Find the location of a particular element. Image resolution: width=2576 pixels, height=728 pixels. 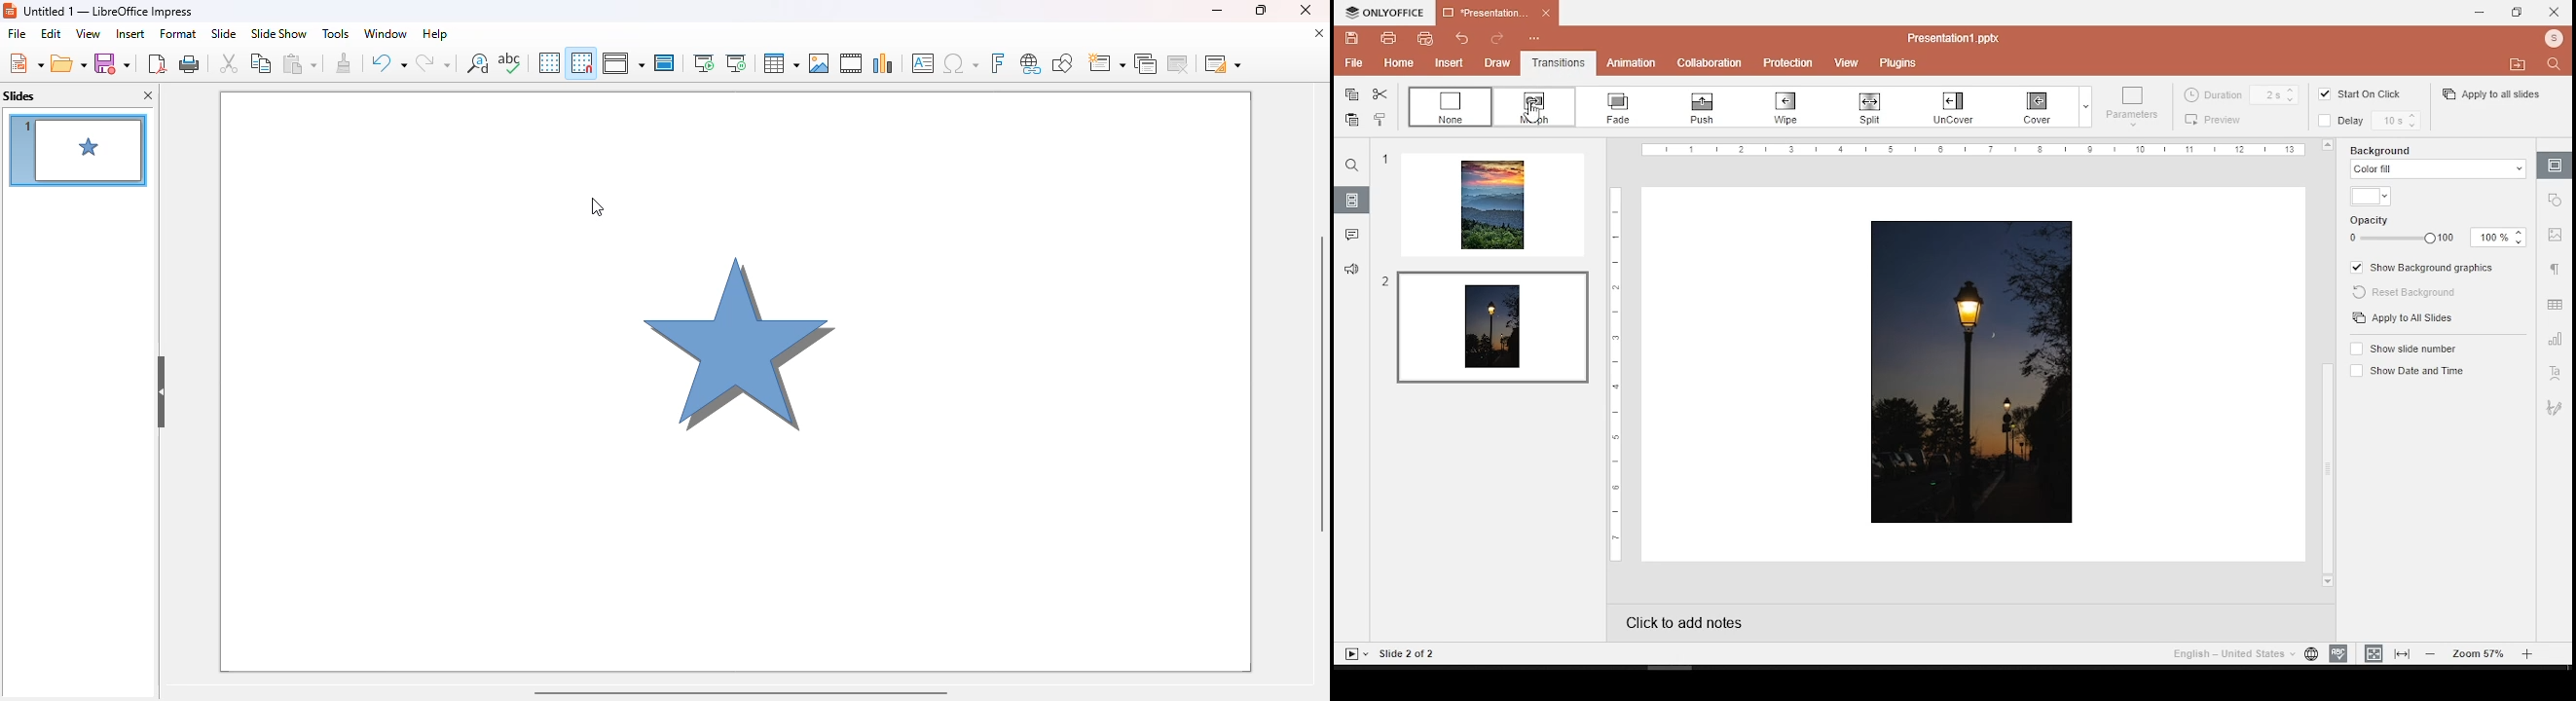

onlyoffice is located at coordinates (1381, 12).